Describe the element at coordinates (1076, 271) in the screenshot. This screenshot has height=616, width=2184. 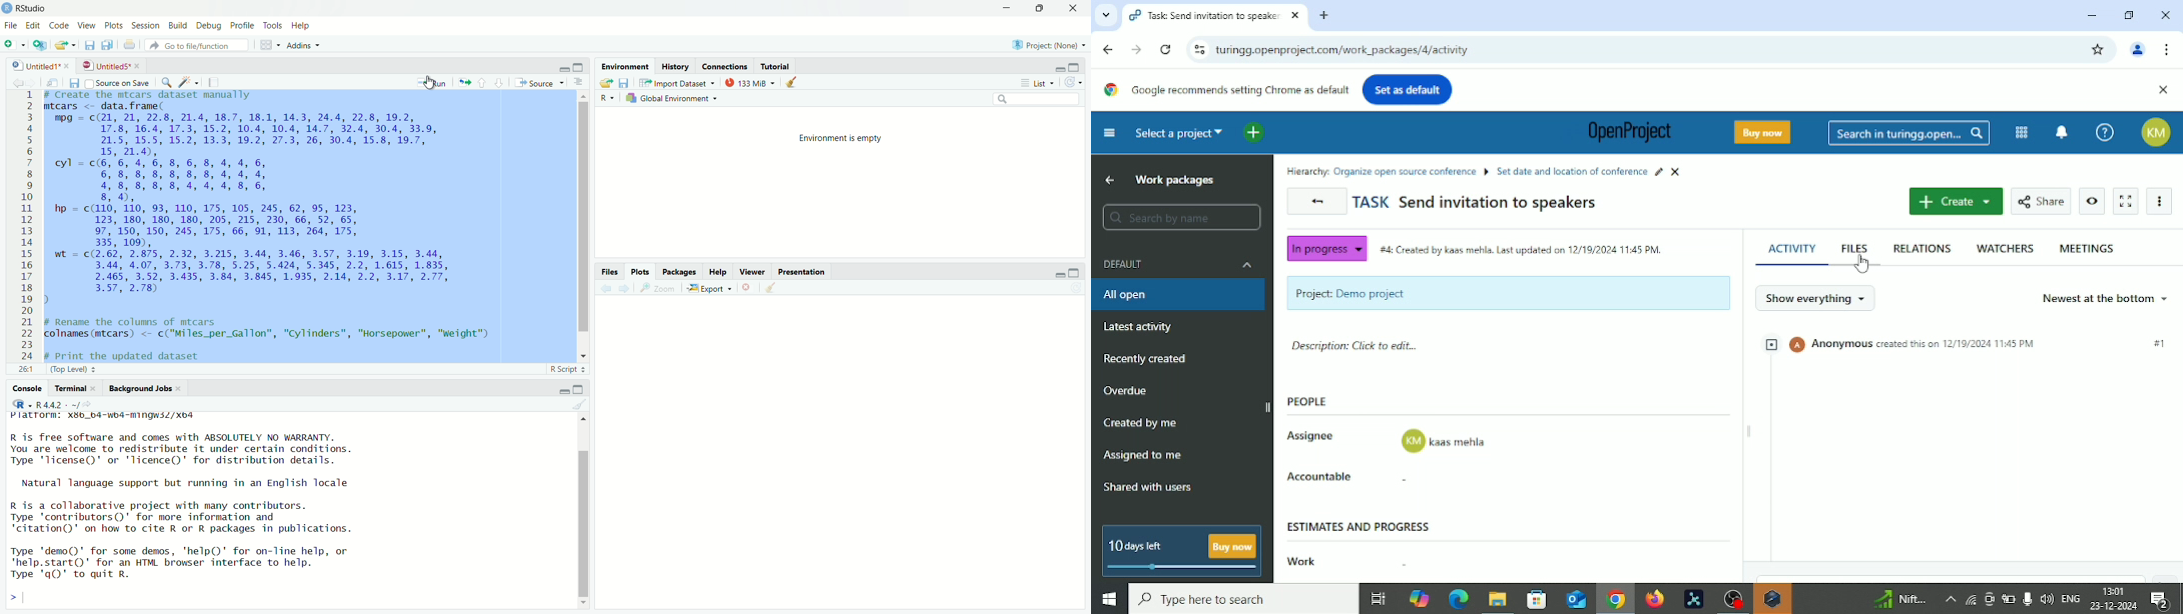
I see `maximise` at that location.